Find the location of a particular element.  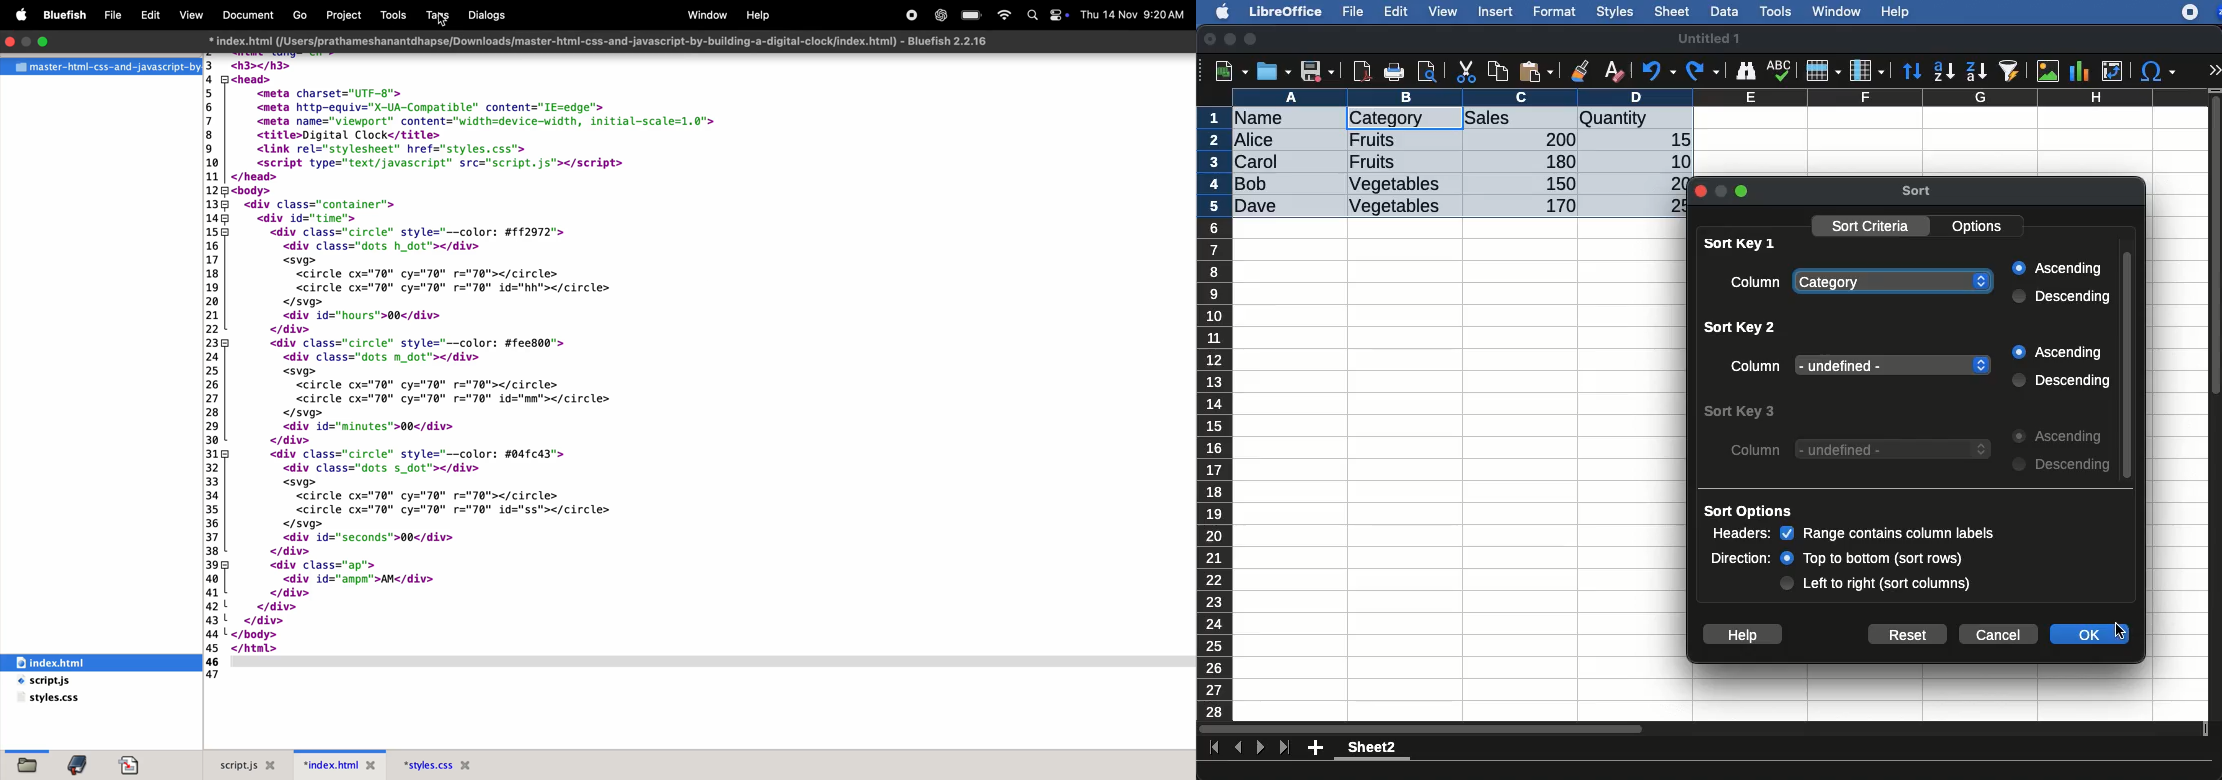

undefined is located at coordinates (1894, 450).